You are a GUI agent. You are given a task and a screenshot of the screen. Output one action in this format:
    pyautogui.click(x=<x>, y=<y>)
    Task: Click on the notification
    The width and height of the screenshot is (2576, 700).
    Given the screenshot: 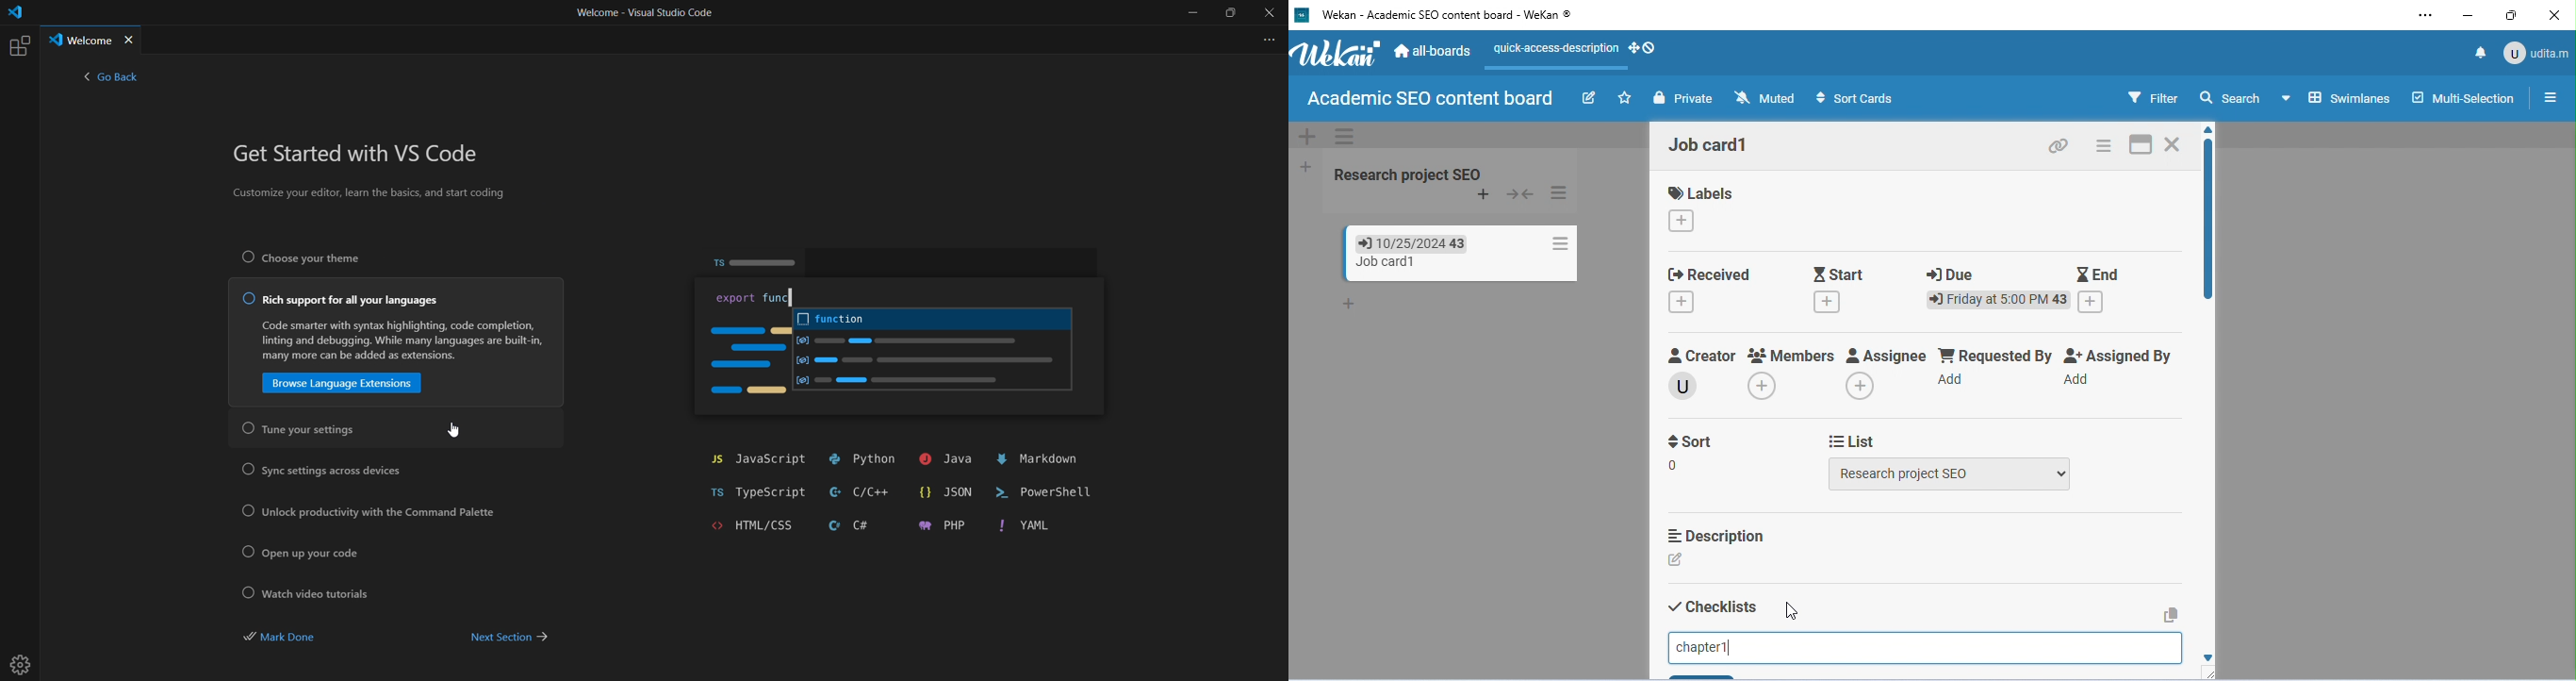 What is the action you would take?
    pyautogui.click(x=2478, y=52)
    